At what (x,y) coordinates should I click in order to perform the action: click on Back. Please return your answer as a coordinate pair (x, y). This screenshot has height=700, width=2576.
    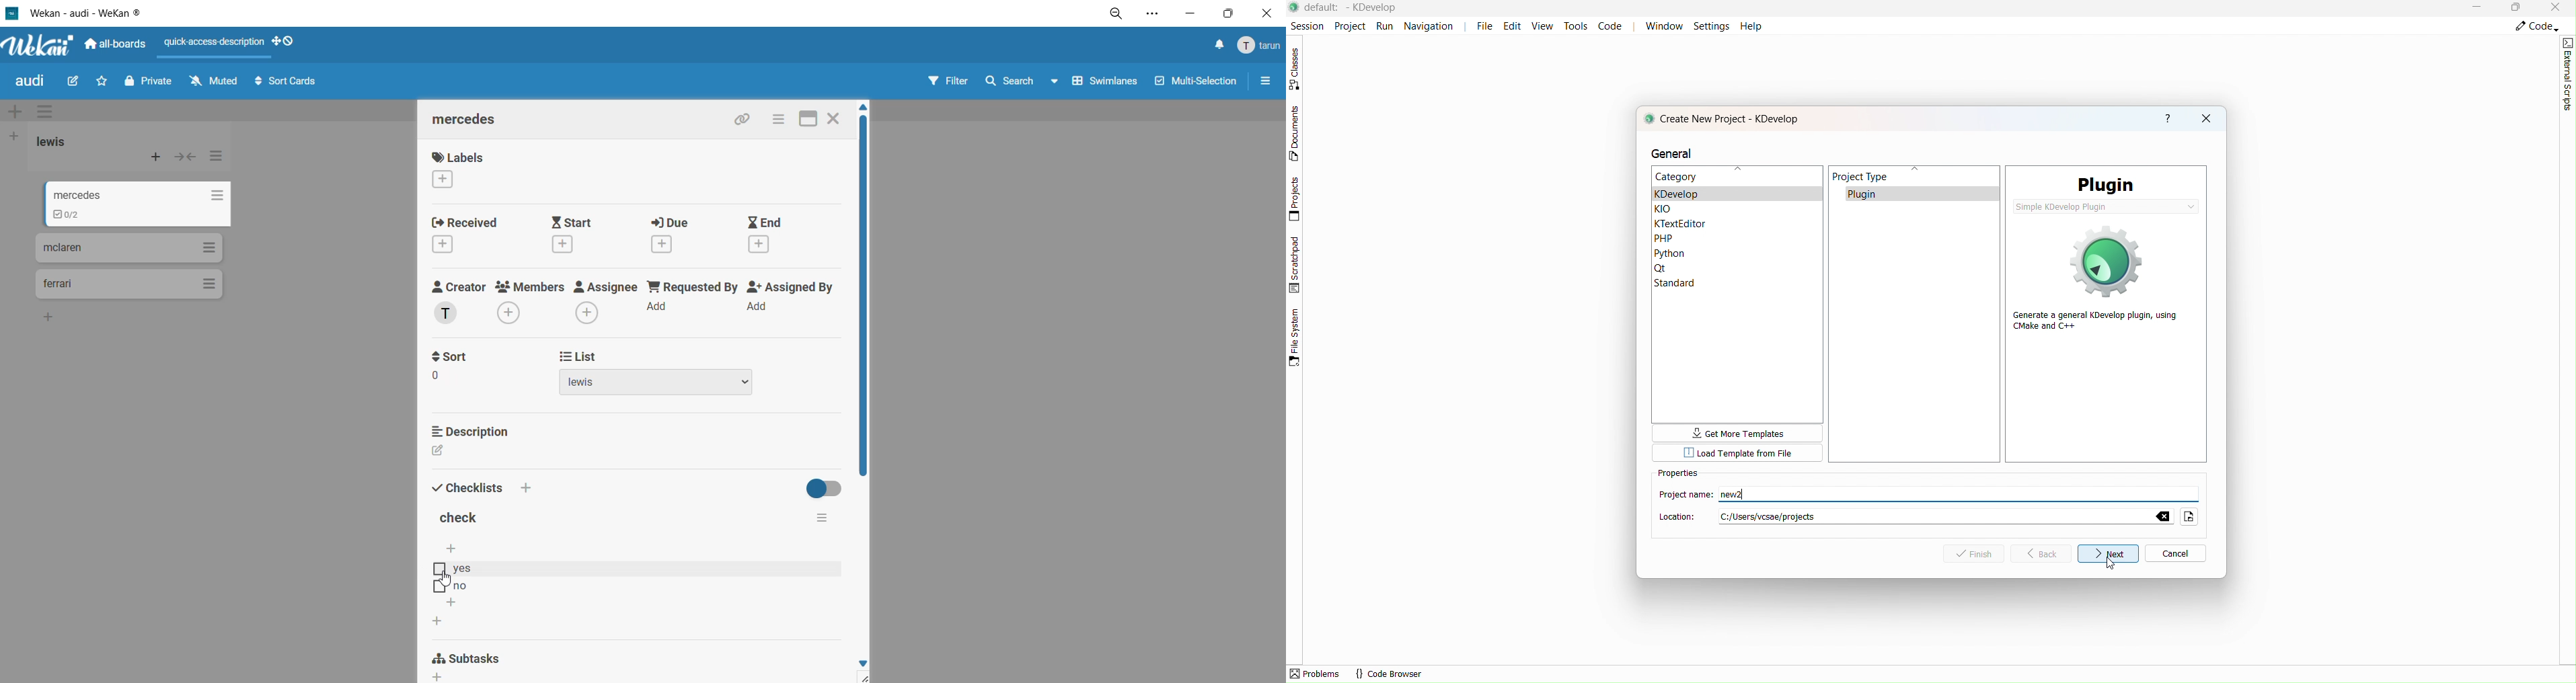
    Looking at the image, I should click on (2046, 553).